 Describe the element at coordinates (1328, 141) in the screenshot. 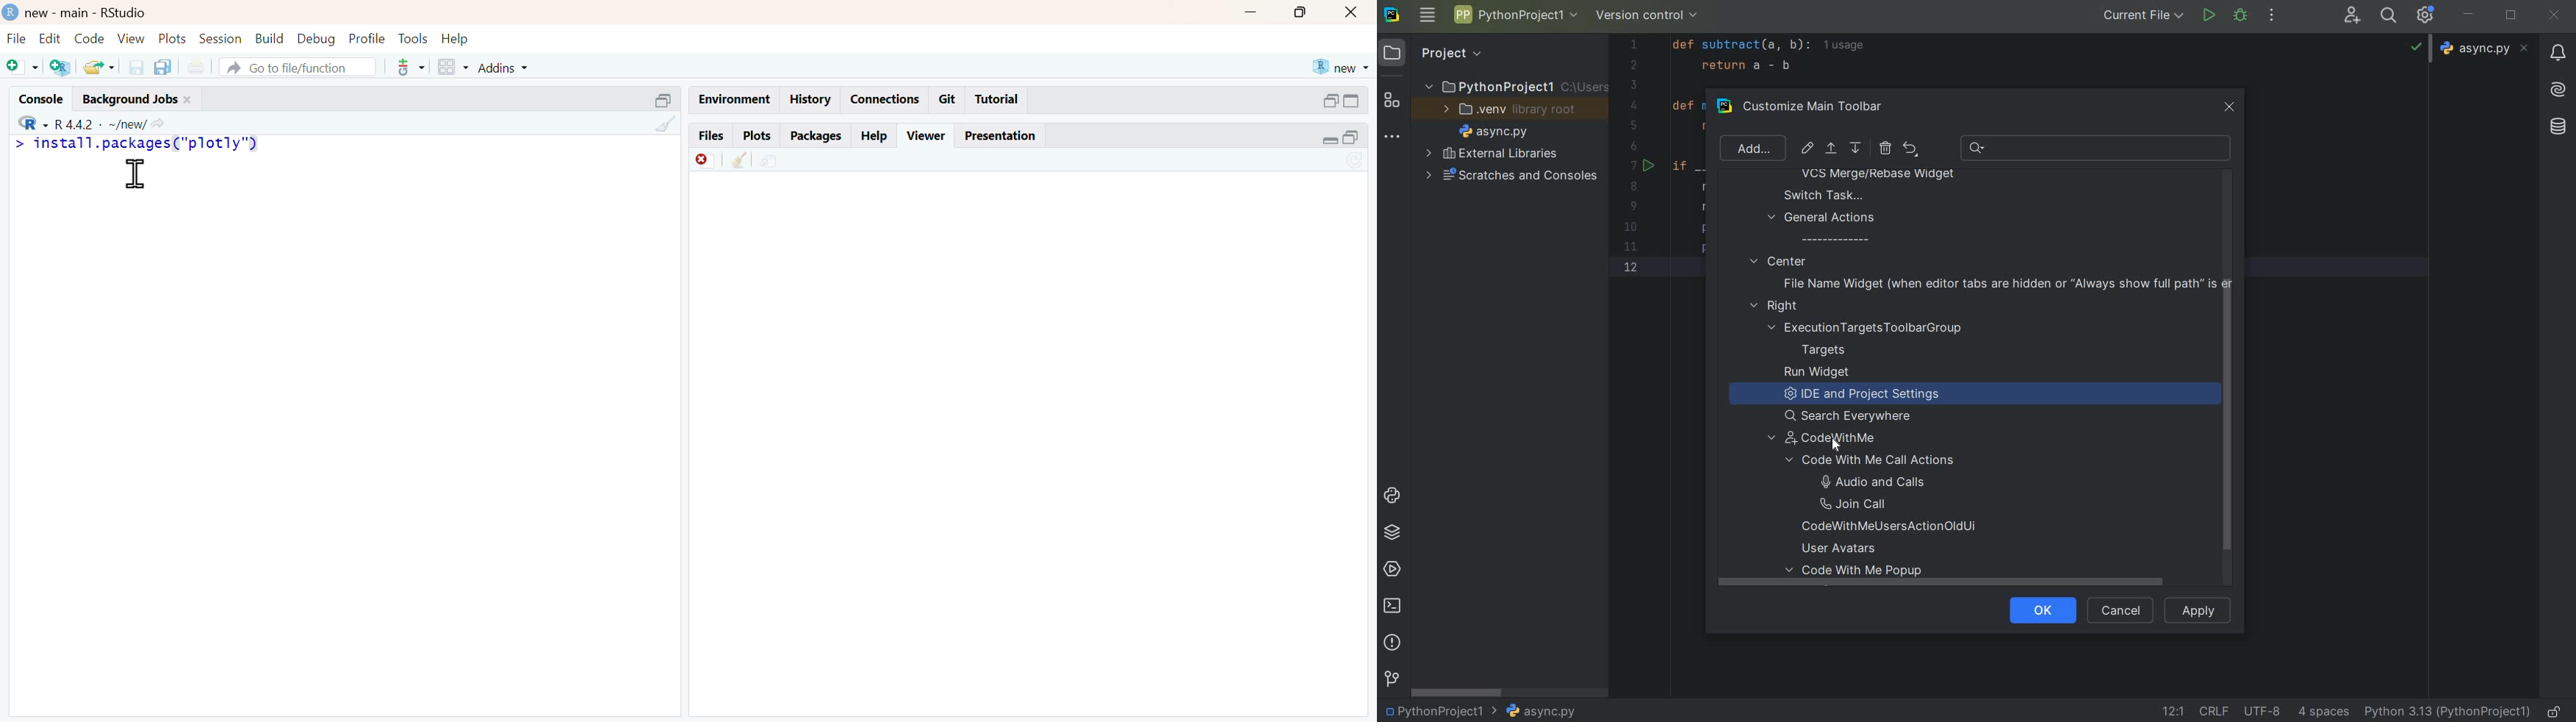

I see `minimize` at that location.